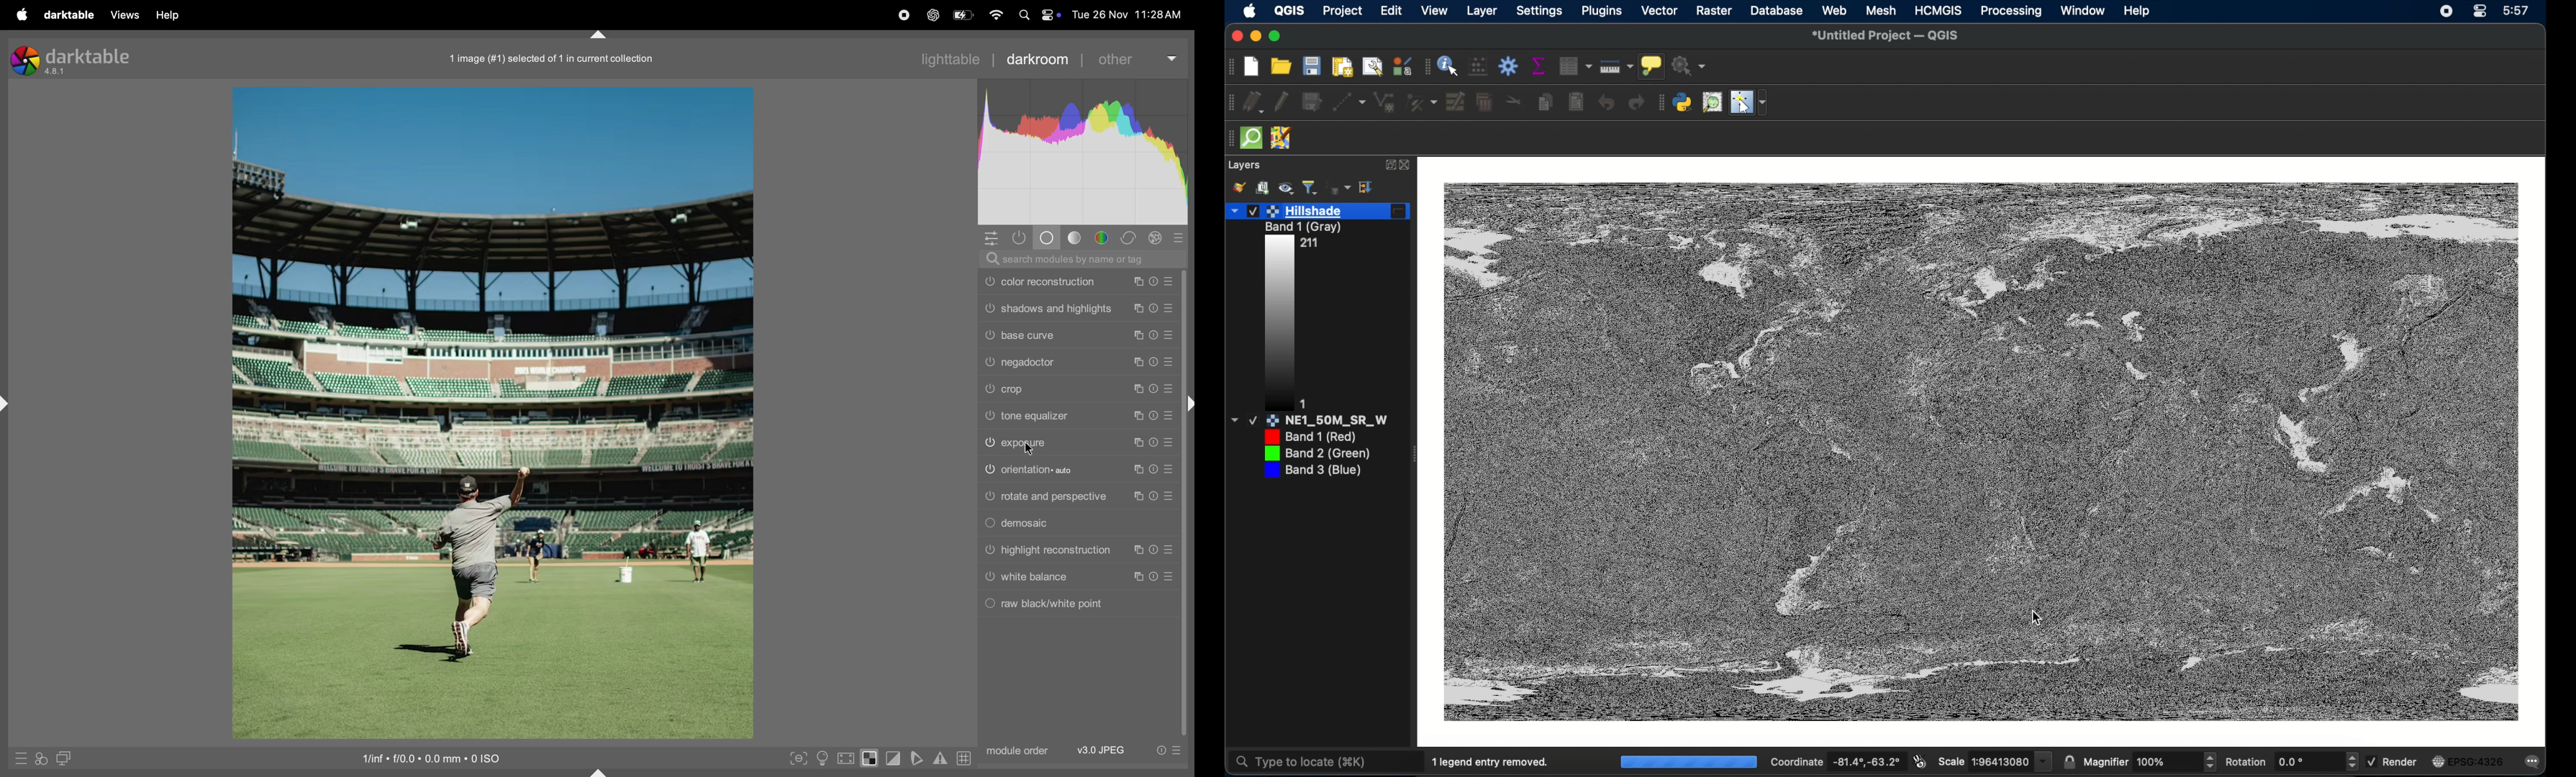 The height and width of the screenshot is (784, 2576). What do you see at coordinates (990, 525) in the screenshot?
I see `Switch on or off` at bounding box center [990, 525].